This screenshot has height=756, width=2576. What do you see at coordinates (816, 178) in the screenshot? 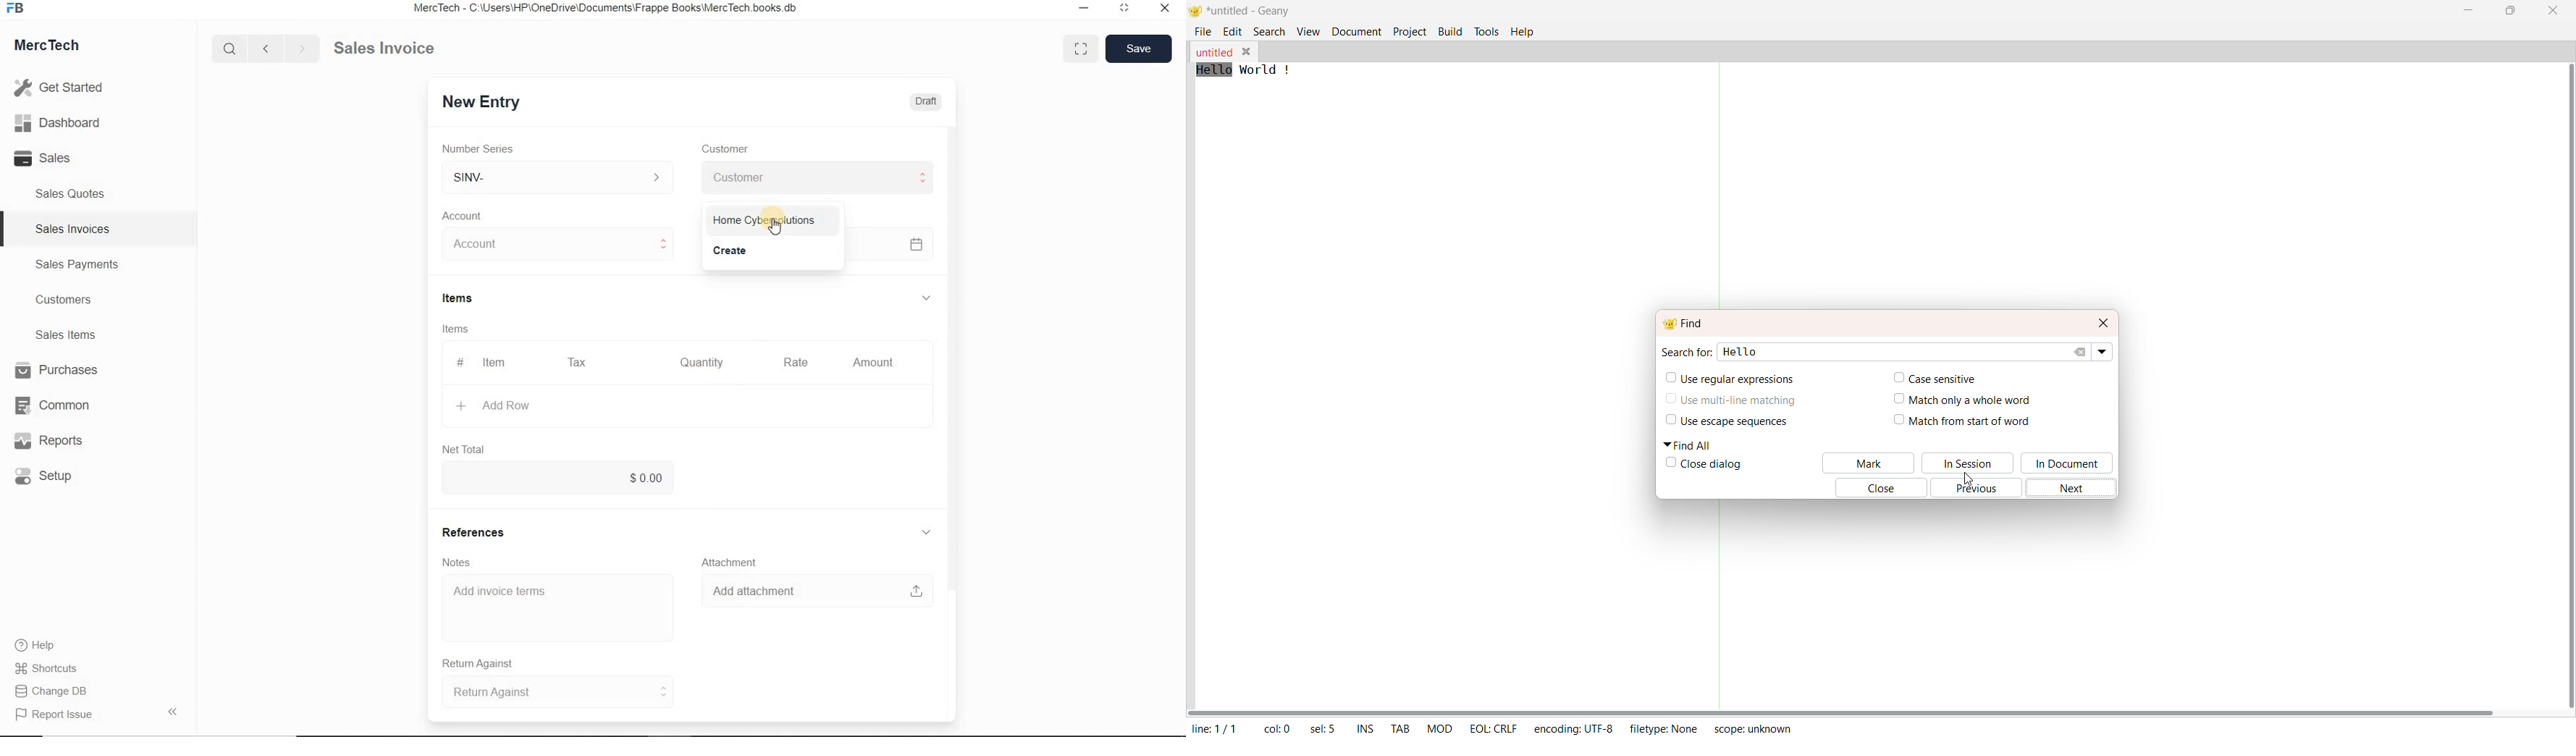
I see `Customer` at bounding box center [816, 178].